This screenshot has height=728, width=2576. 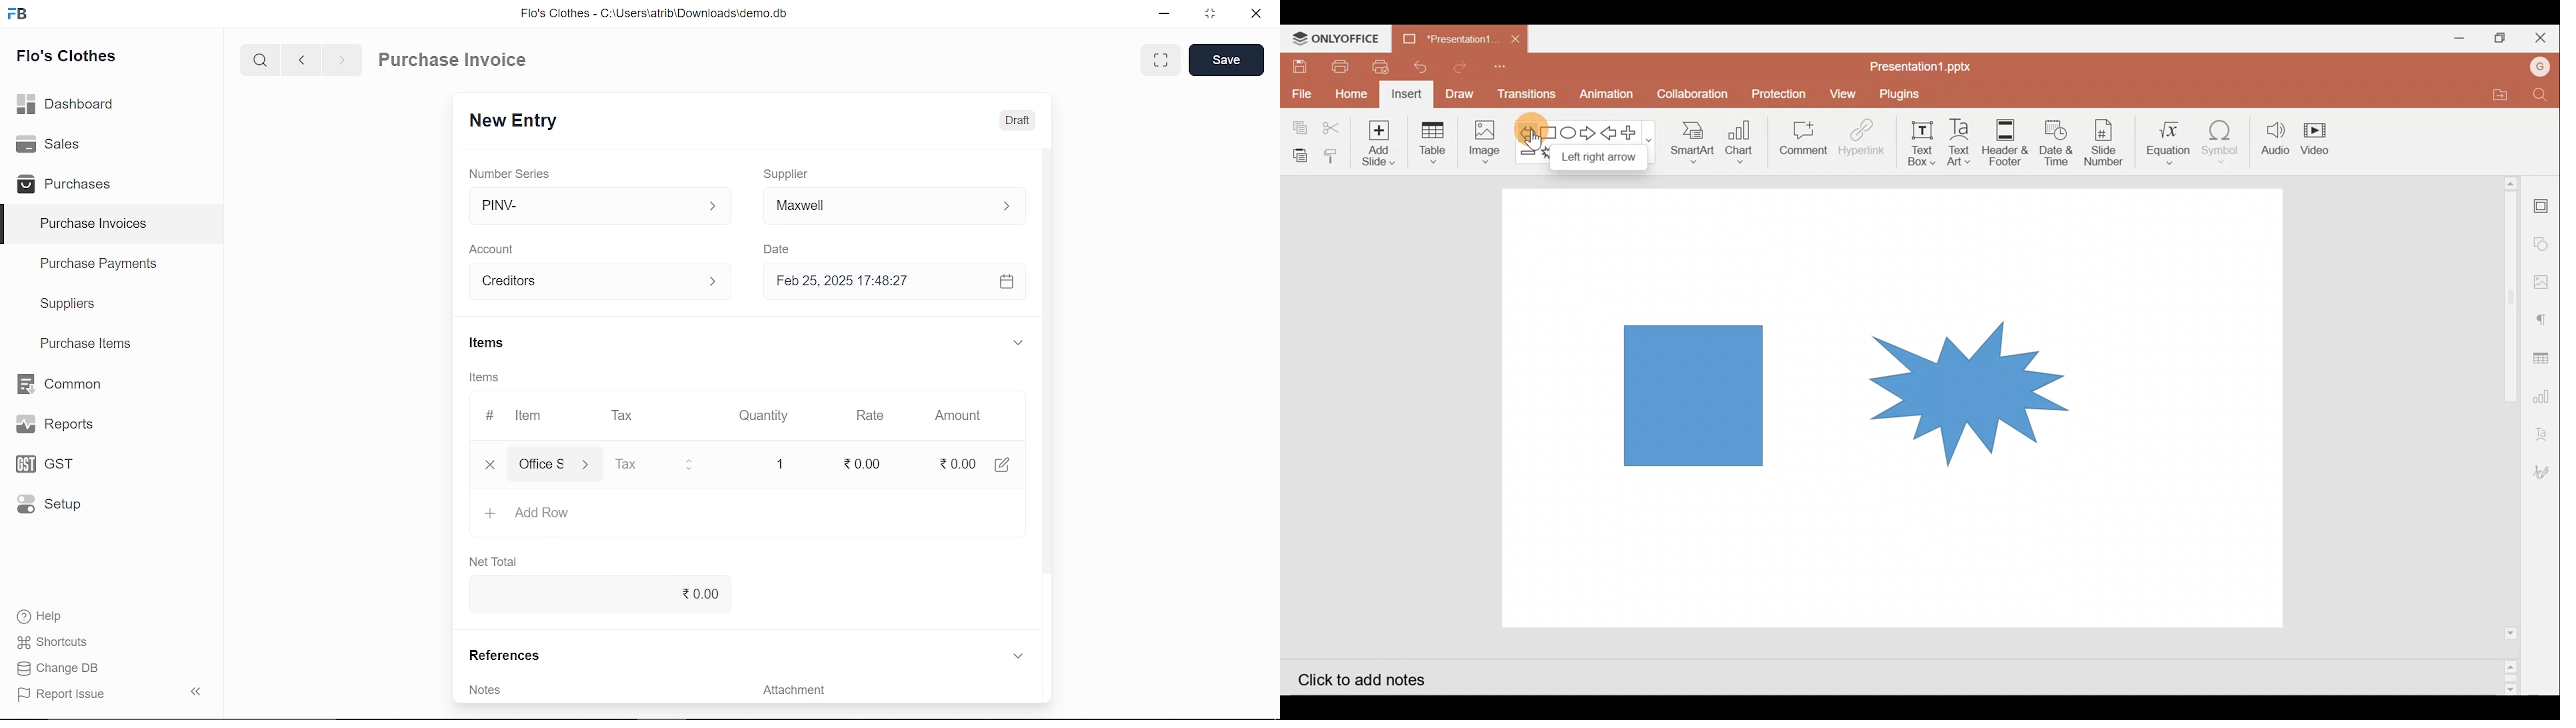 What do you see at coordinates (2225, 141) in the screenshot?
I see `Symbol` at bounding box center [2225, 141].